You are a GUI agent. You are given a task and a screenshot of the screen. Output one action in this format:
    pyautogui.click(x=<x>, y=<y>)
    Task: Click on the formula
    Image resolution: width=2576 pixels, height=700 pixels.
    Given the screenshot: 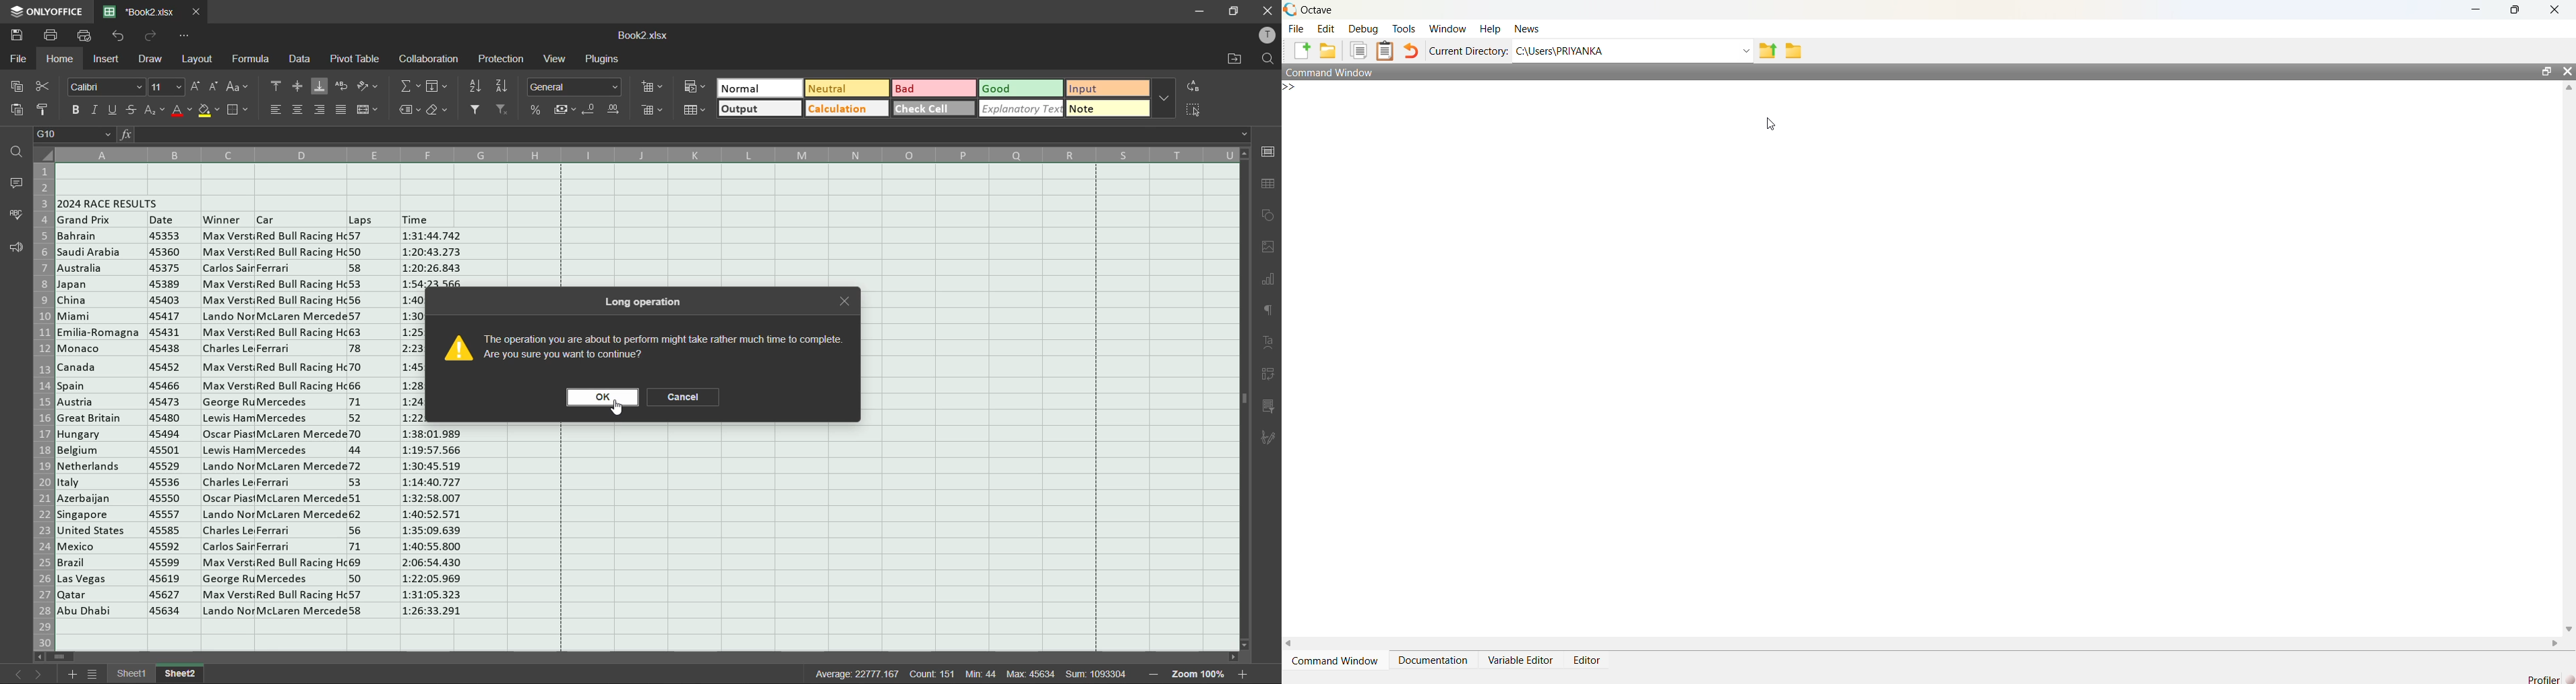 What is the action you would take?
    pyautogui.click(x=251, y=58)
    